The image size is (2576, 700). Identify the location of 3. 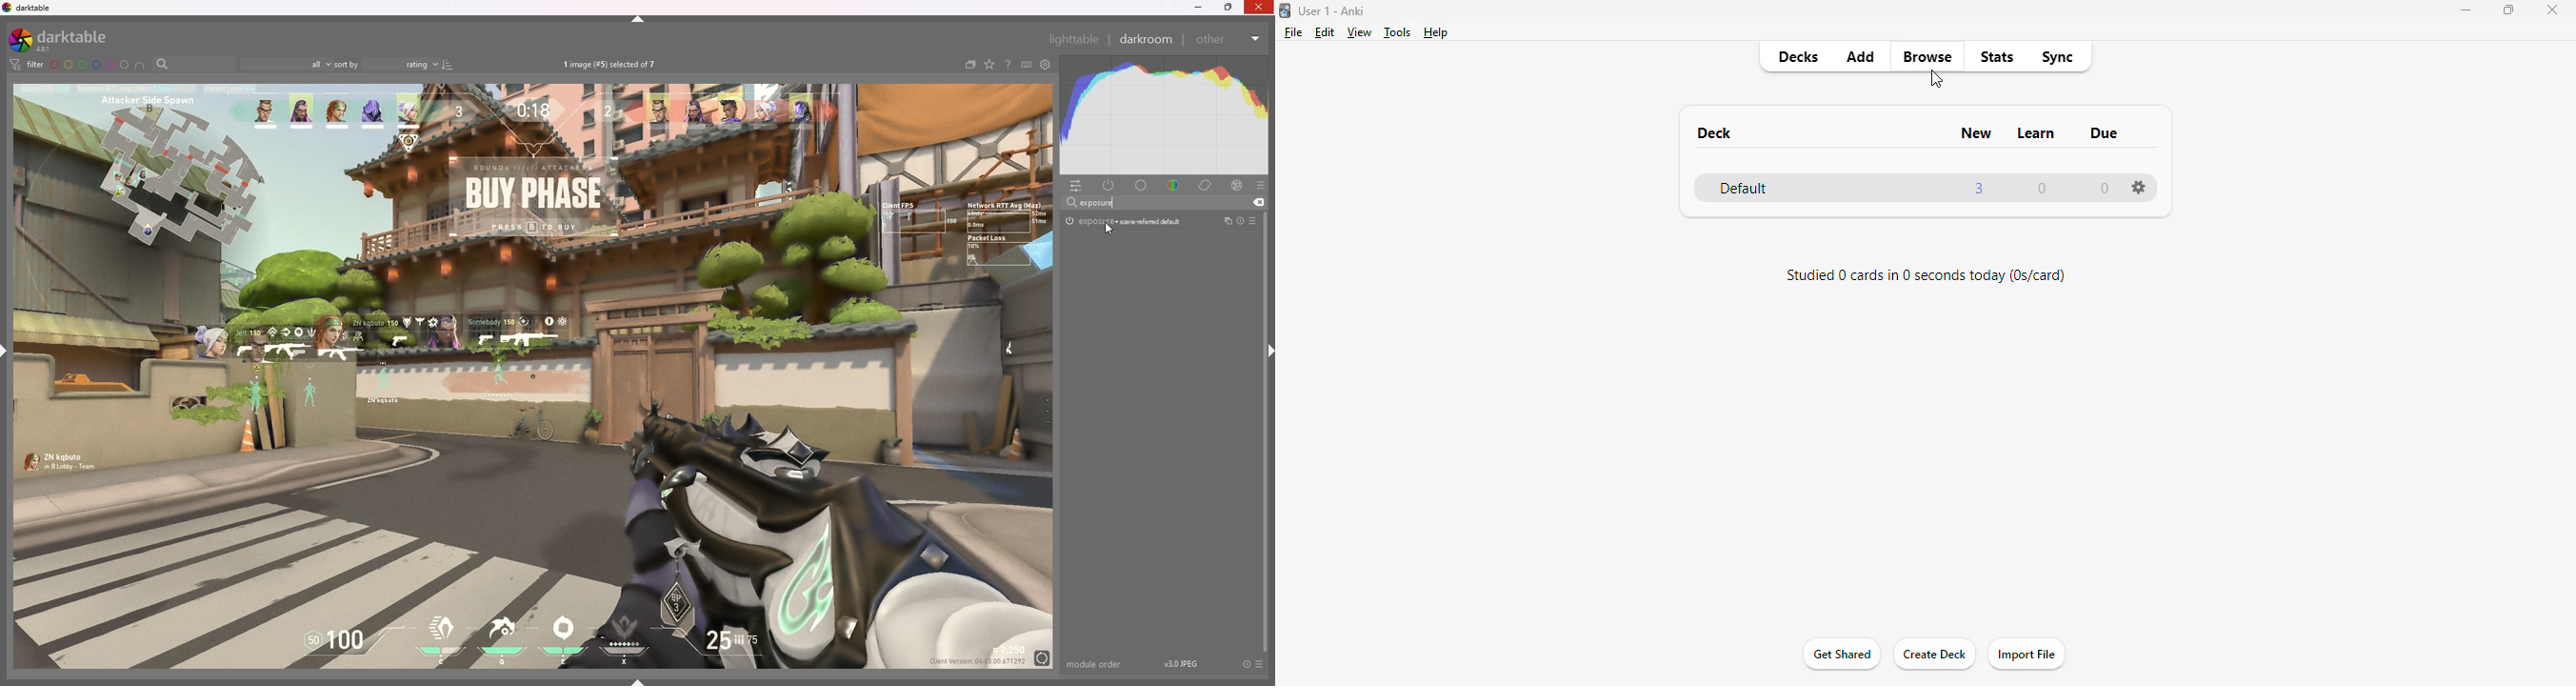
(1981, 188).